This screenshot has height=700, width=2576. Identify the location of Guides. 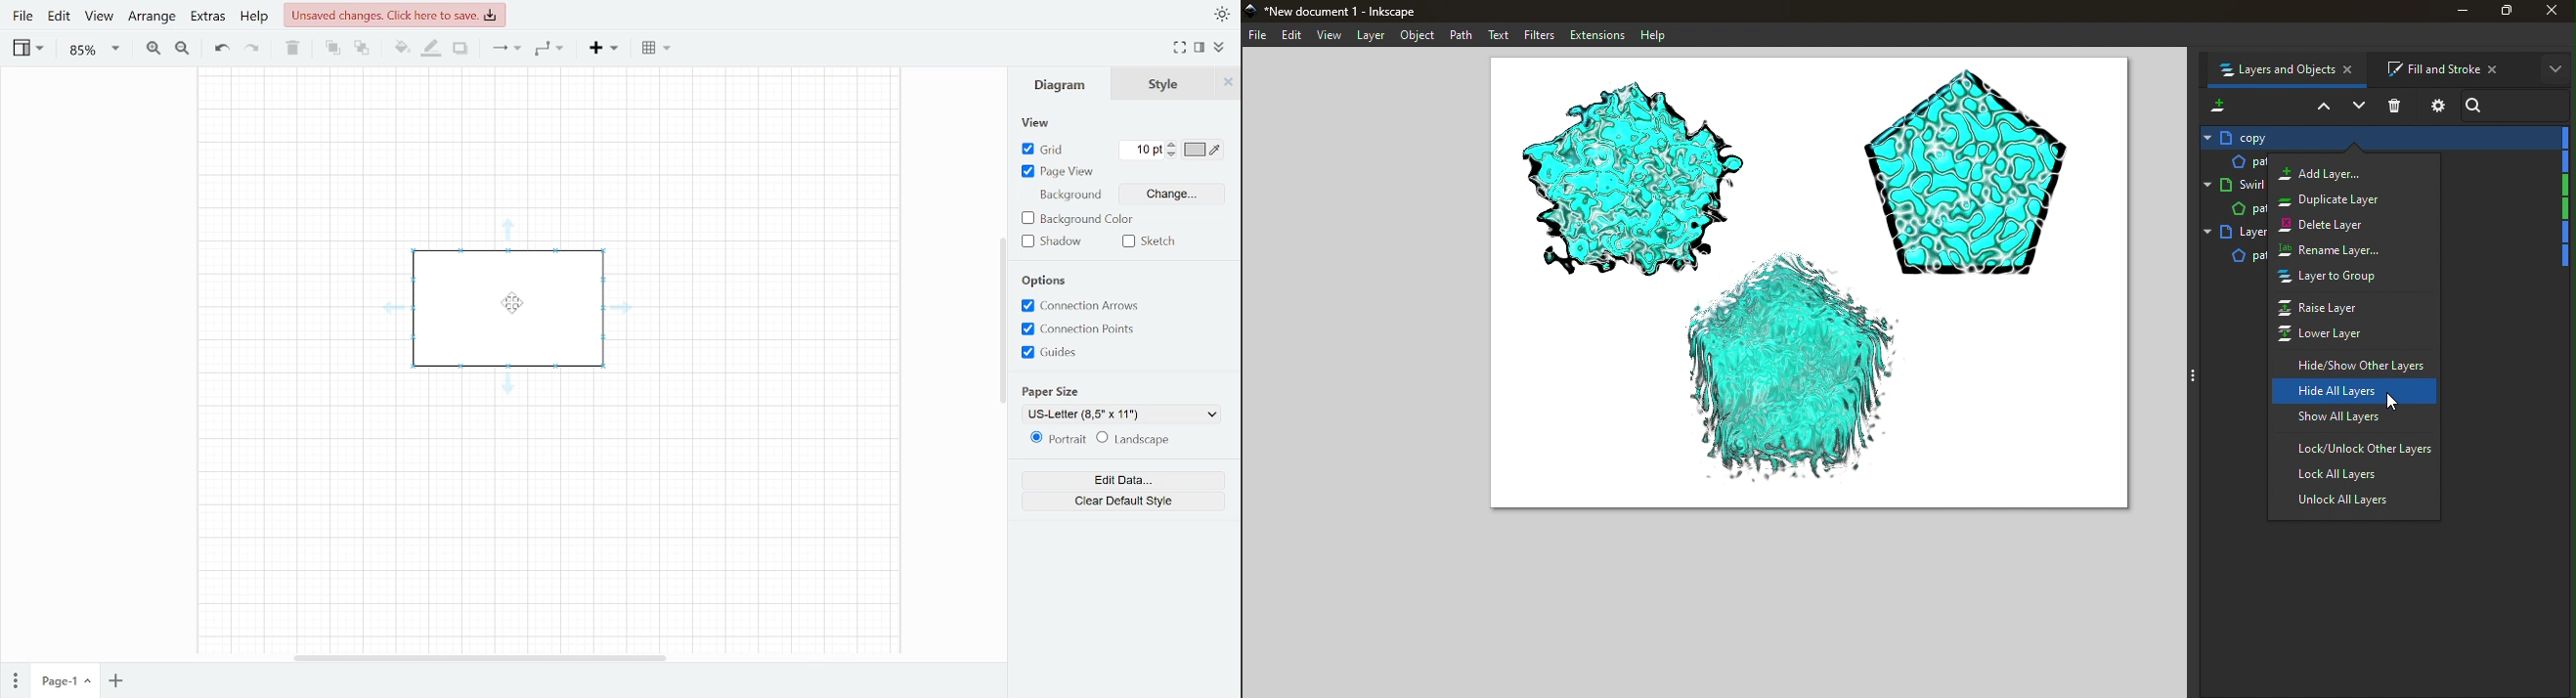
(1078, 353).